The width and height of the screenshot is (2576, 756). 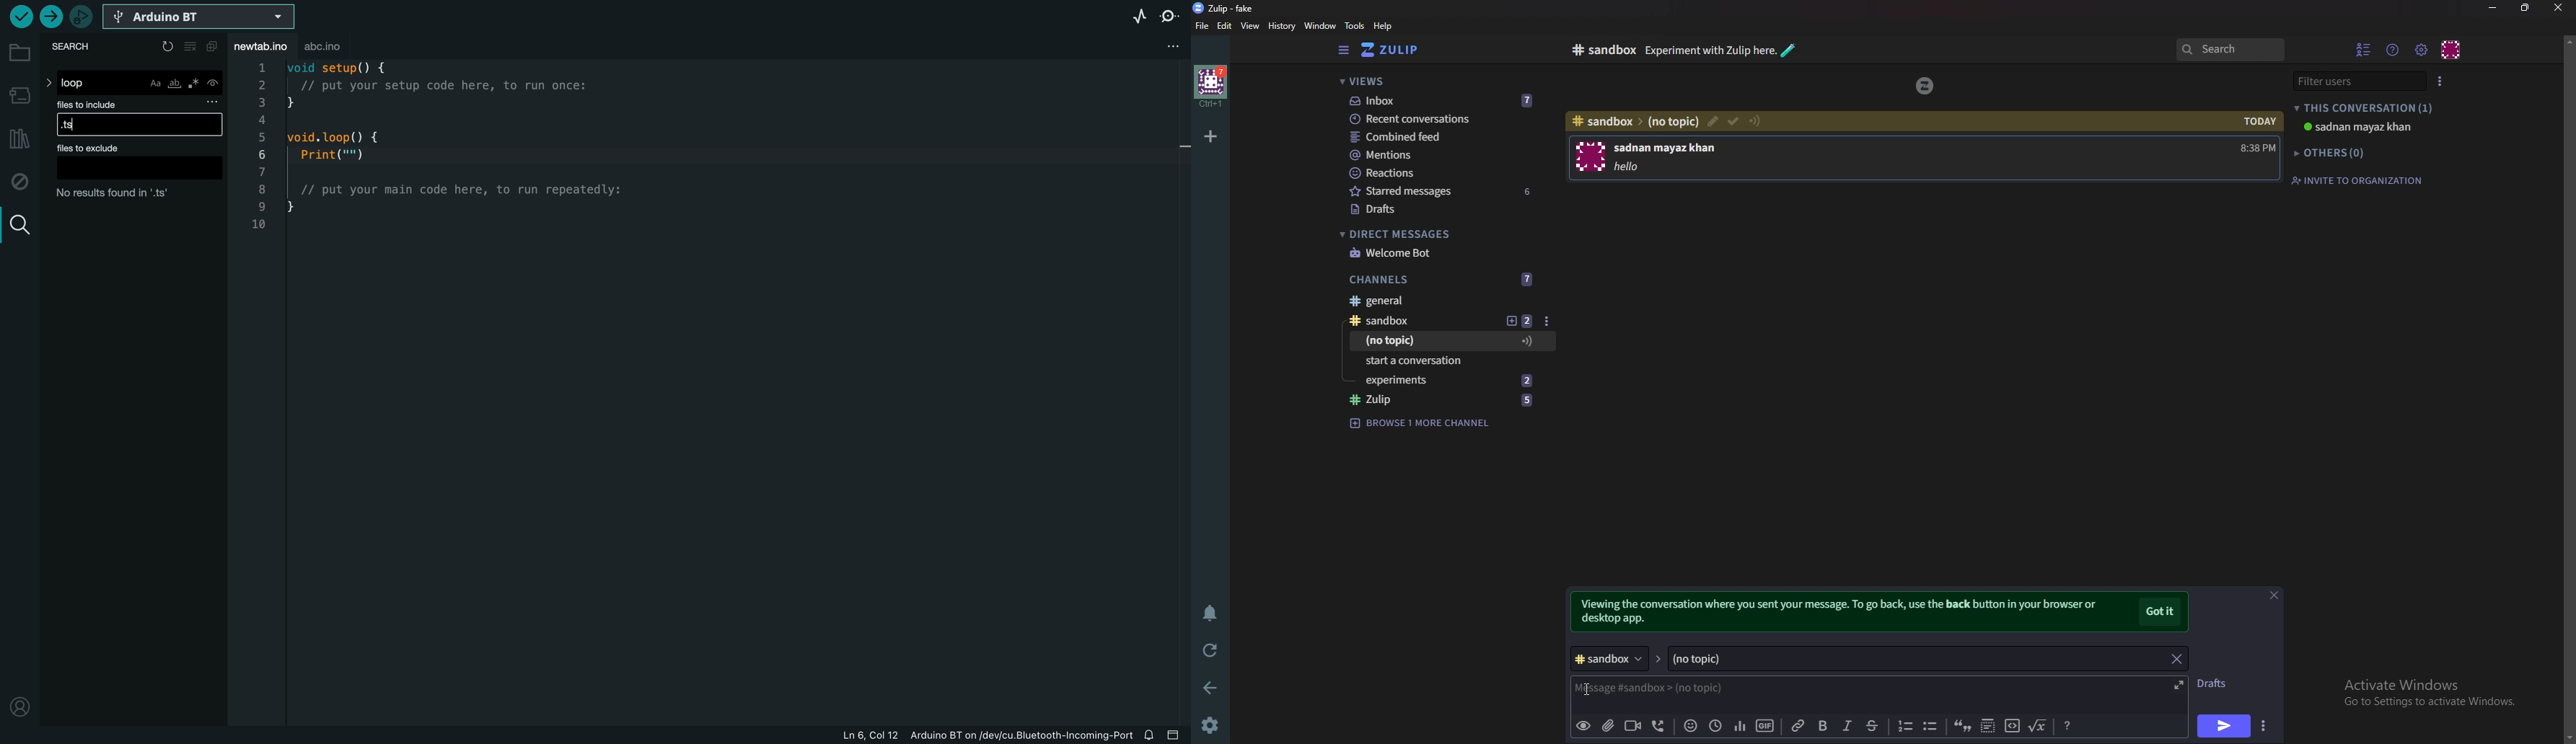 I want to click on Add organization, so click(x=1211, y=136).